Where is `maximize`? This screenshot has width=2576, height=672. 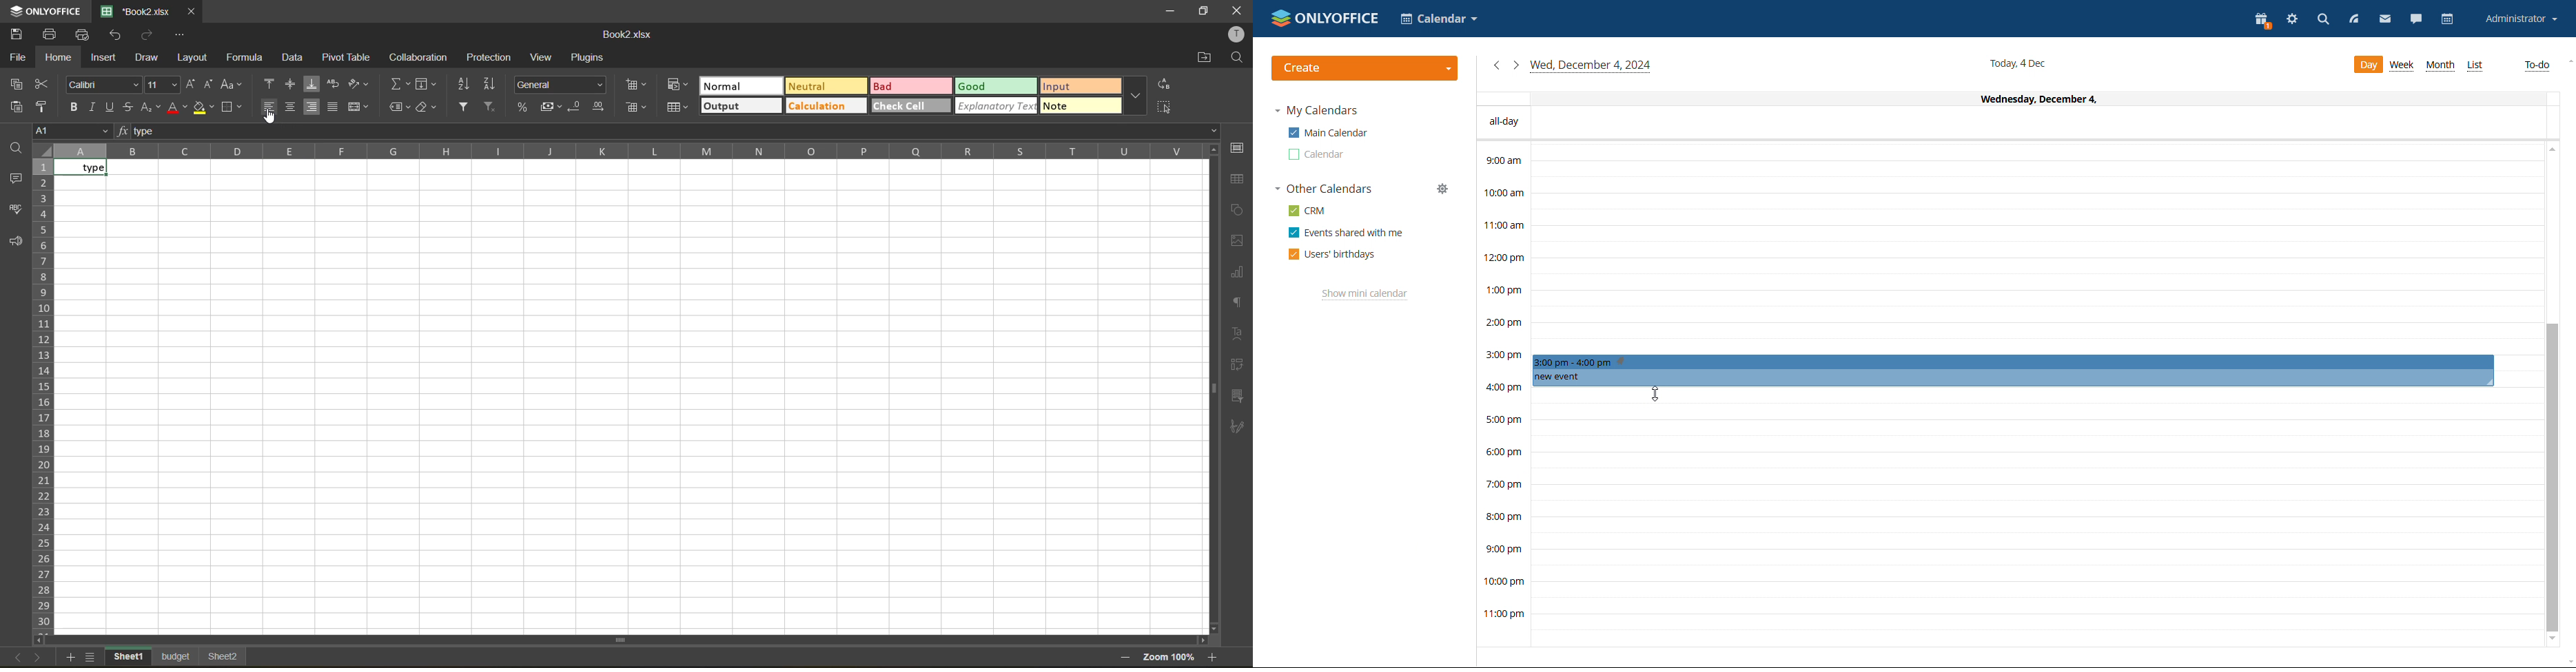
maximize is located at coordinates (1206, 11).